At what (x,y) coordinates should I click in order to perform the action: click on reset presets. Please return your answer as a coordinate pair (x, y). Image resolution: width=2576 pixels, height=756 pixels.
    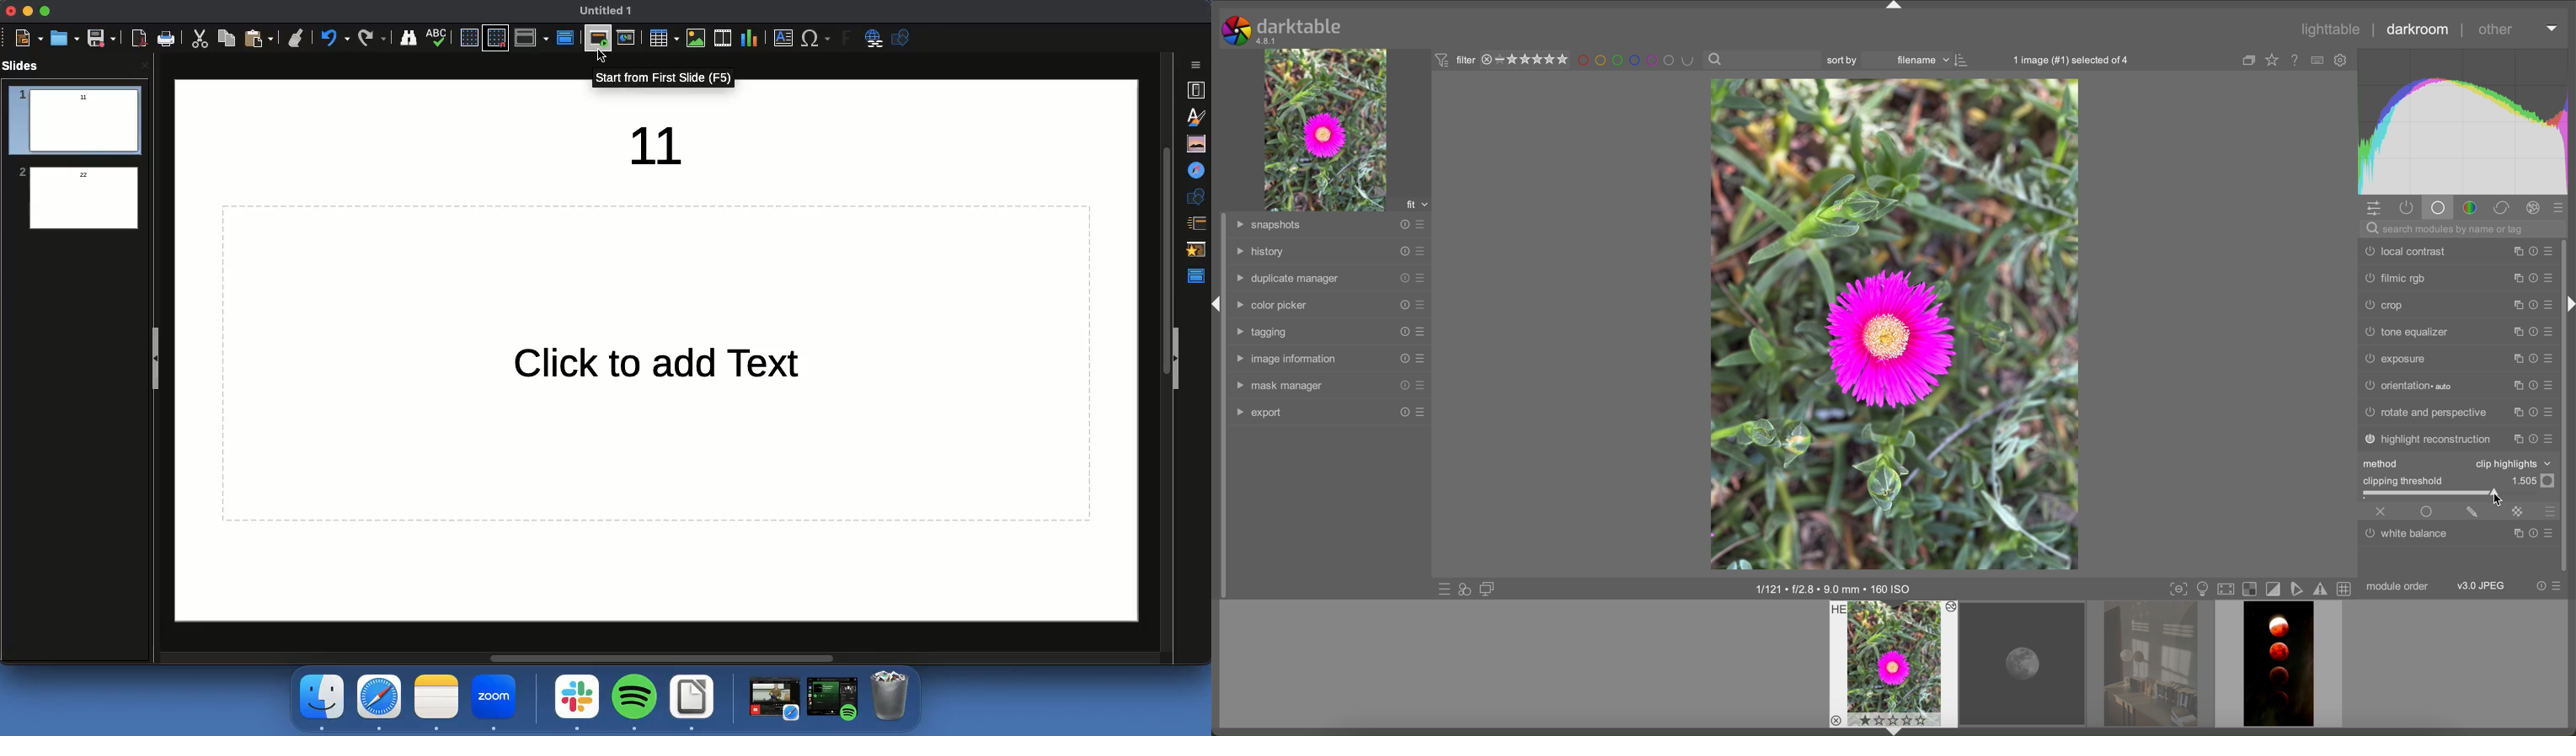
    Looking at the image, I should click on (2542, 585).